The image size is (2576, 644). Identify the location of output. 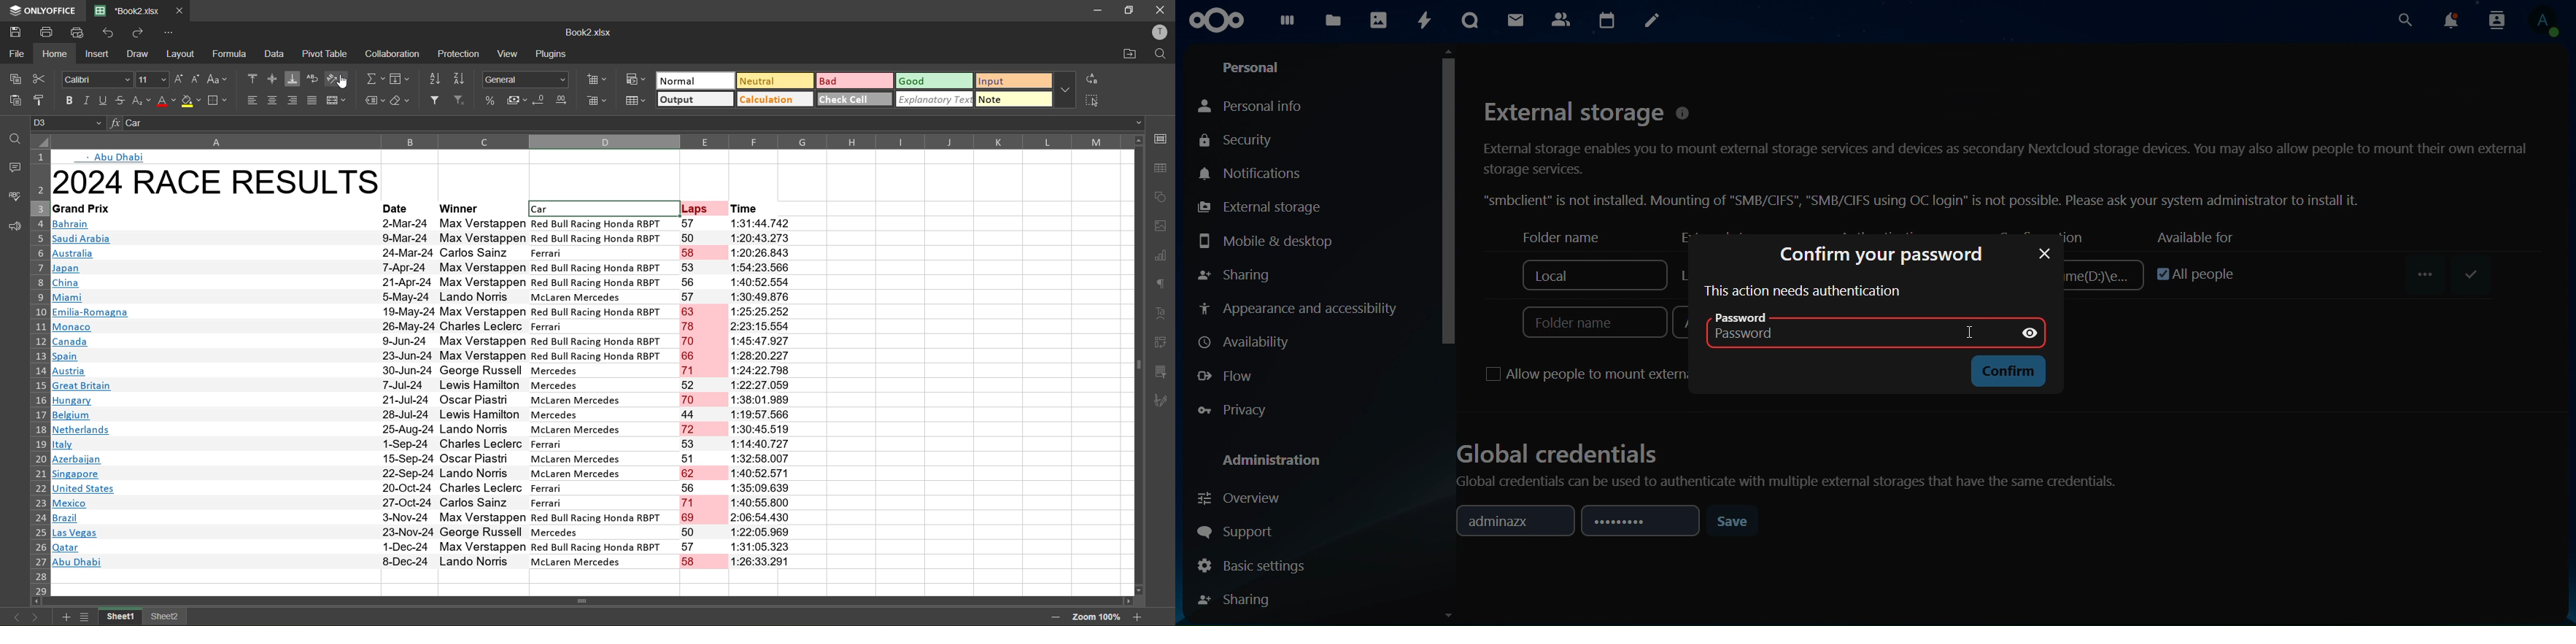
(691, 100).